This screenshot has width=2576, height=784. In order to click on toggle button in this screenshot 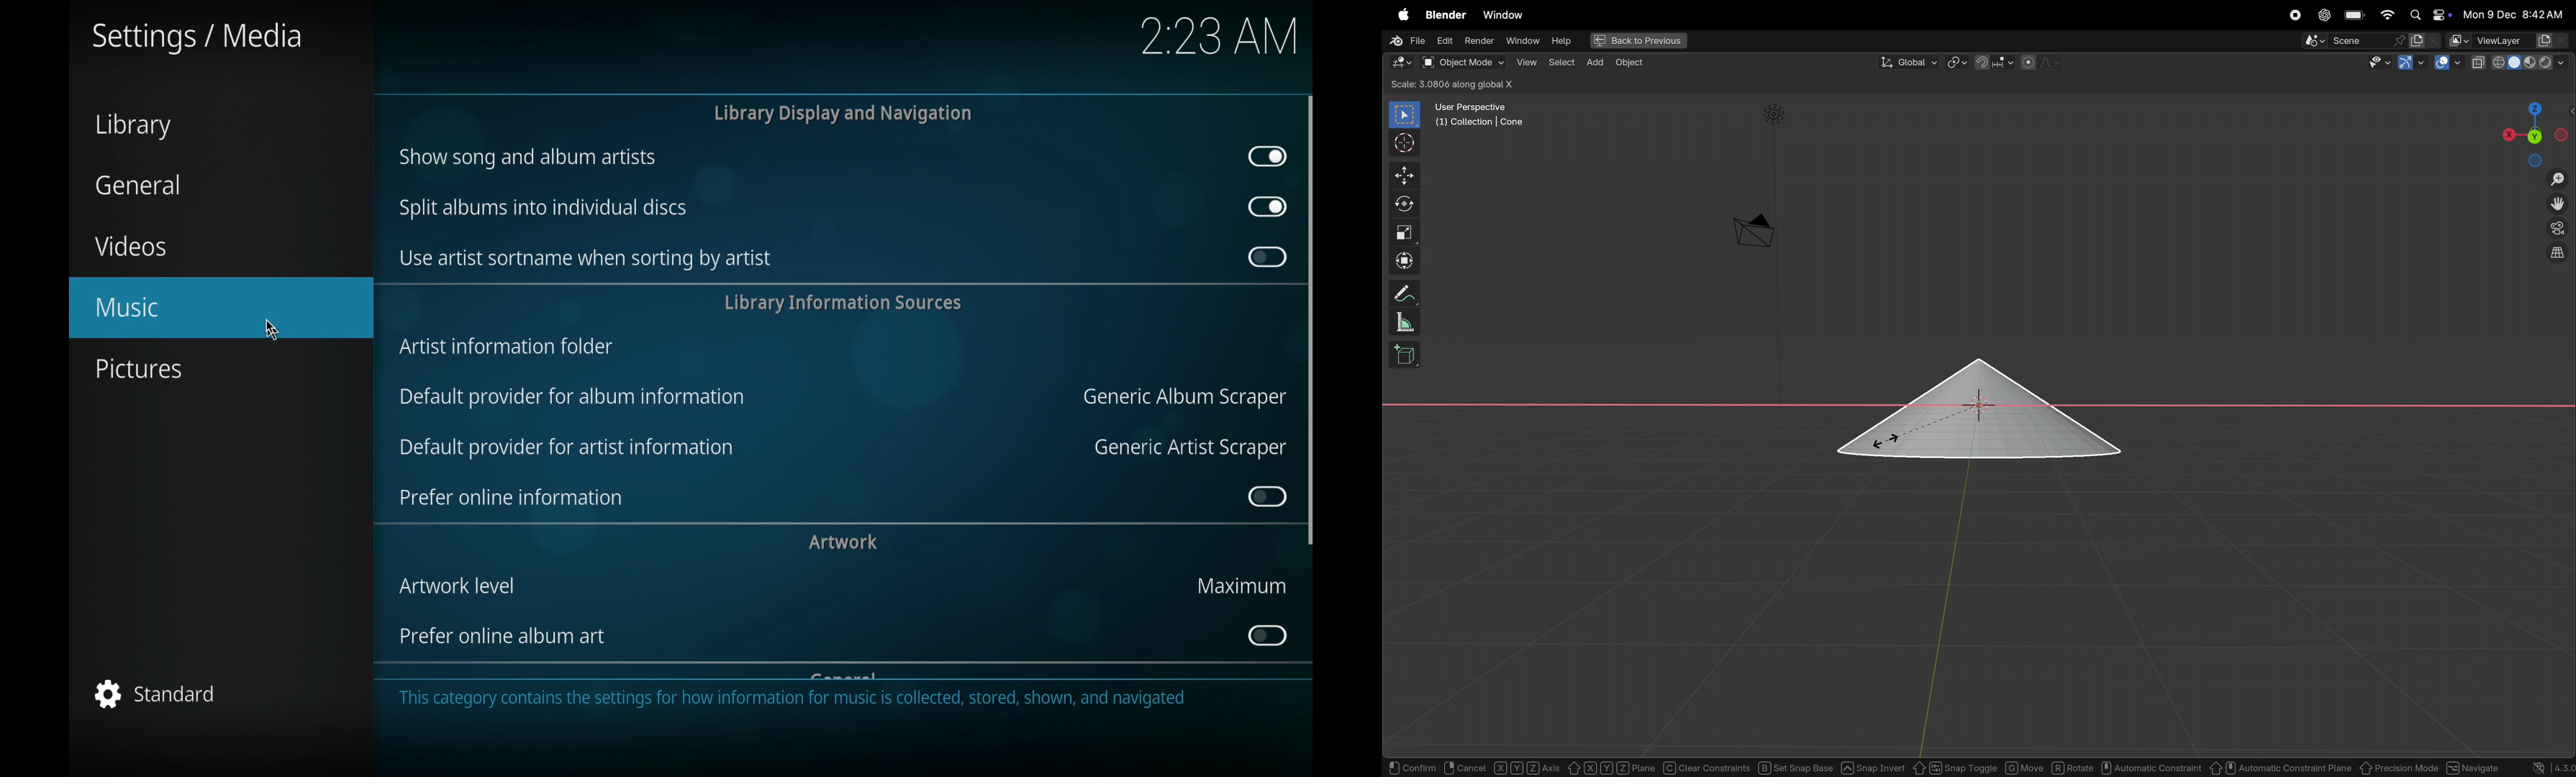, I will do `click(1268, 157)`.